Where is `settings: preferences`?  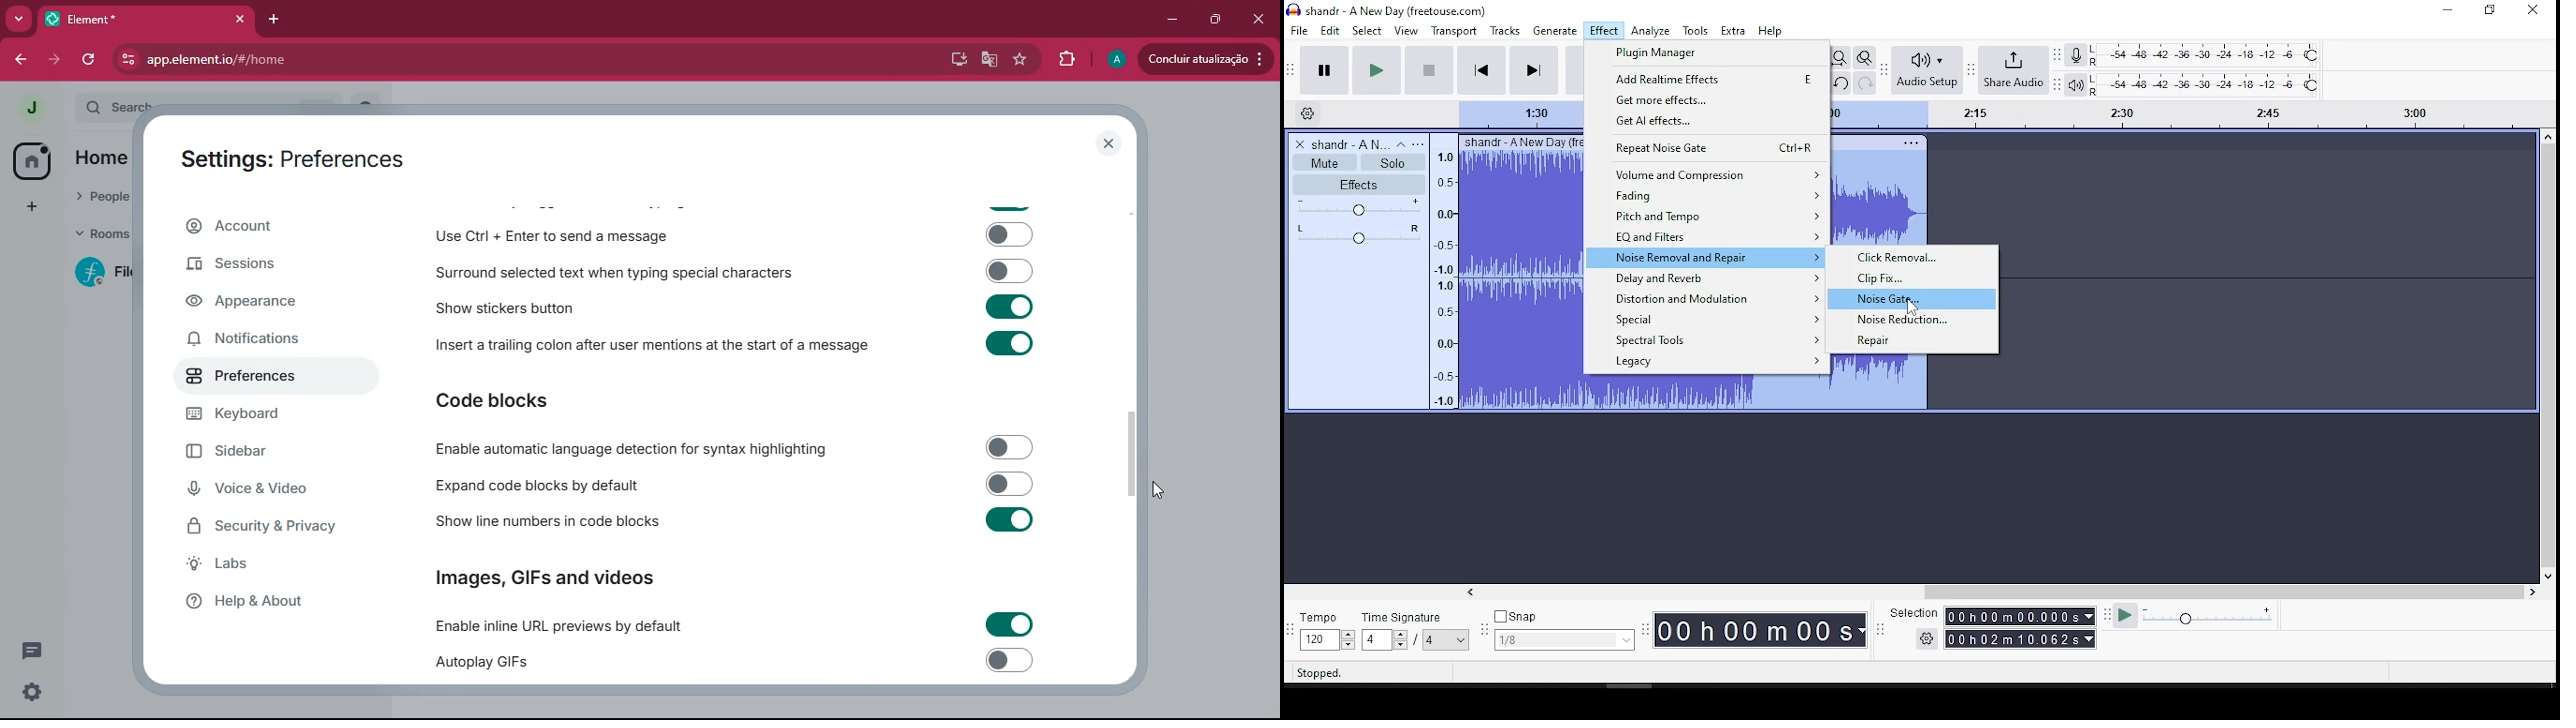 settings: preferences is located at coordinates (291, 156).